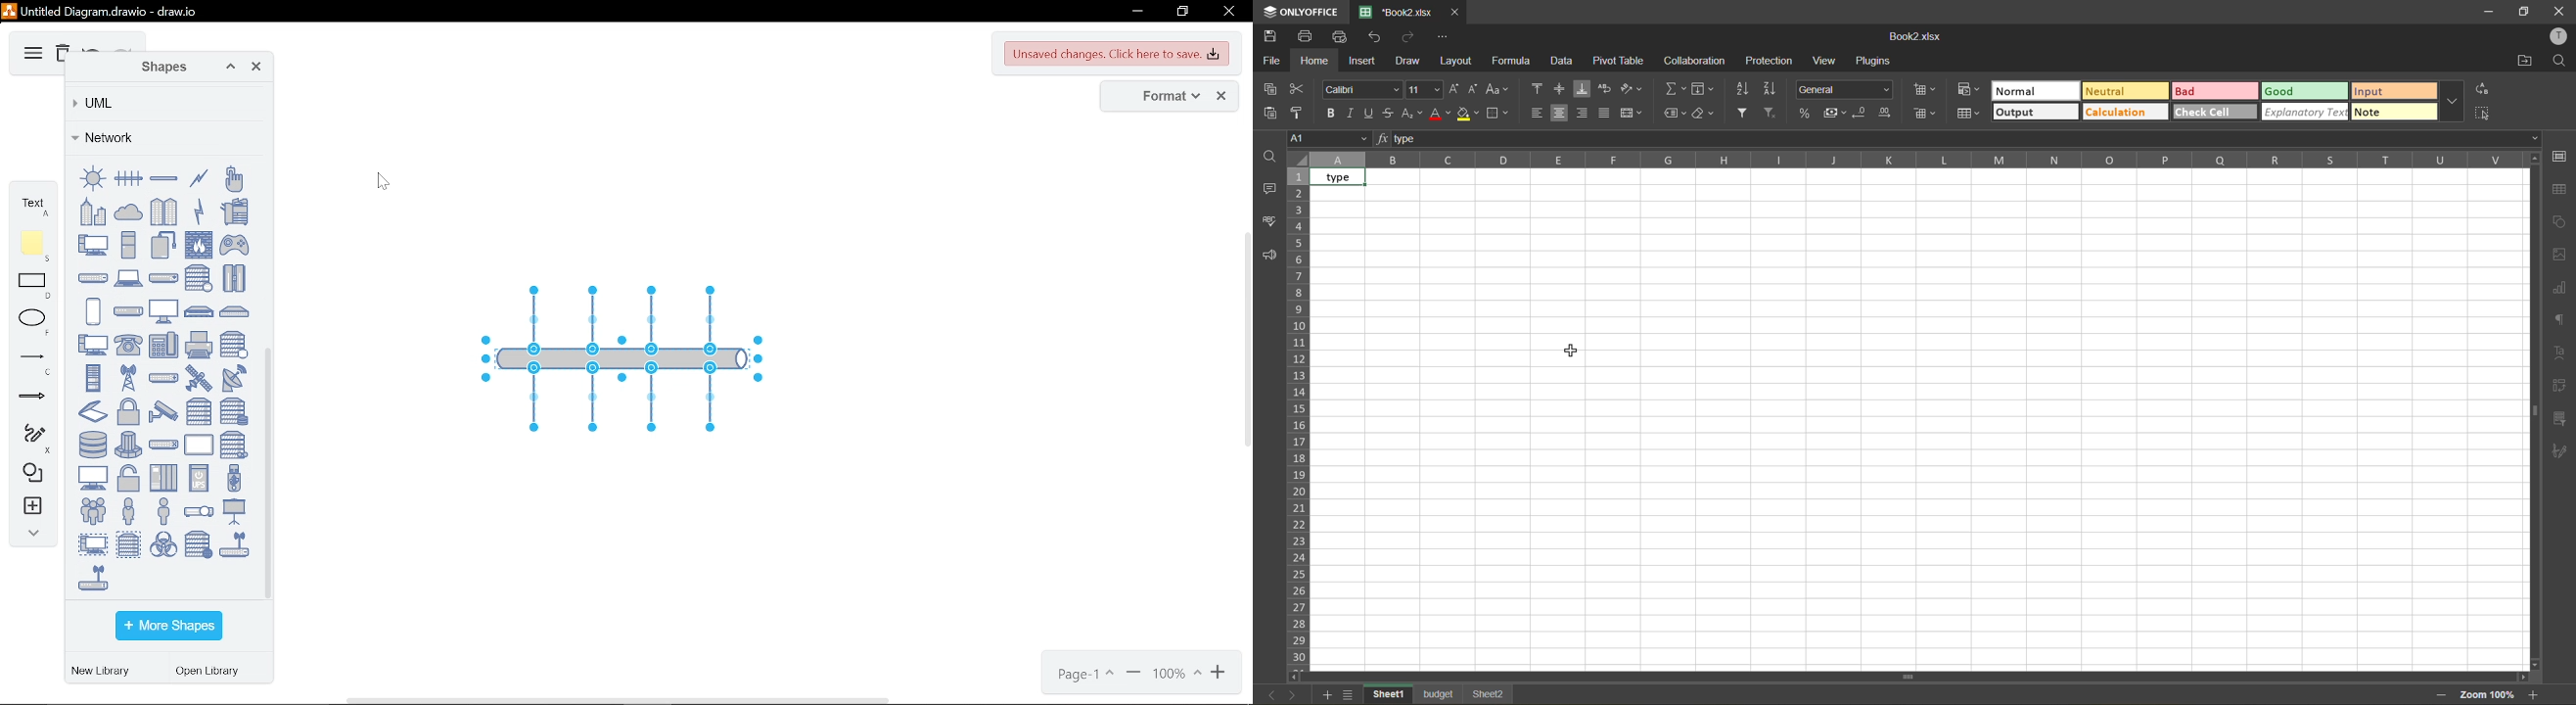 The image size is (2576, 728). What do you see at coordinates (621, 699) in the screenshot?
I see `horizontal scroll bar` at bounding box center [621, 699].